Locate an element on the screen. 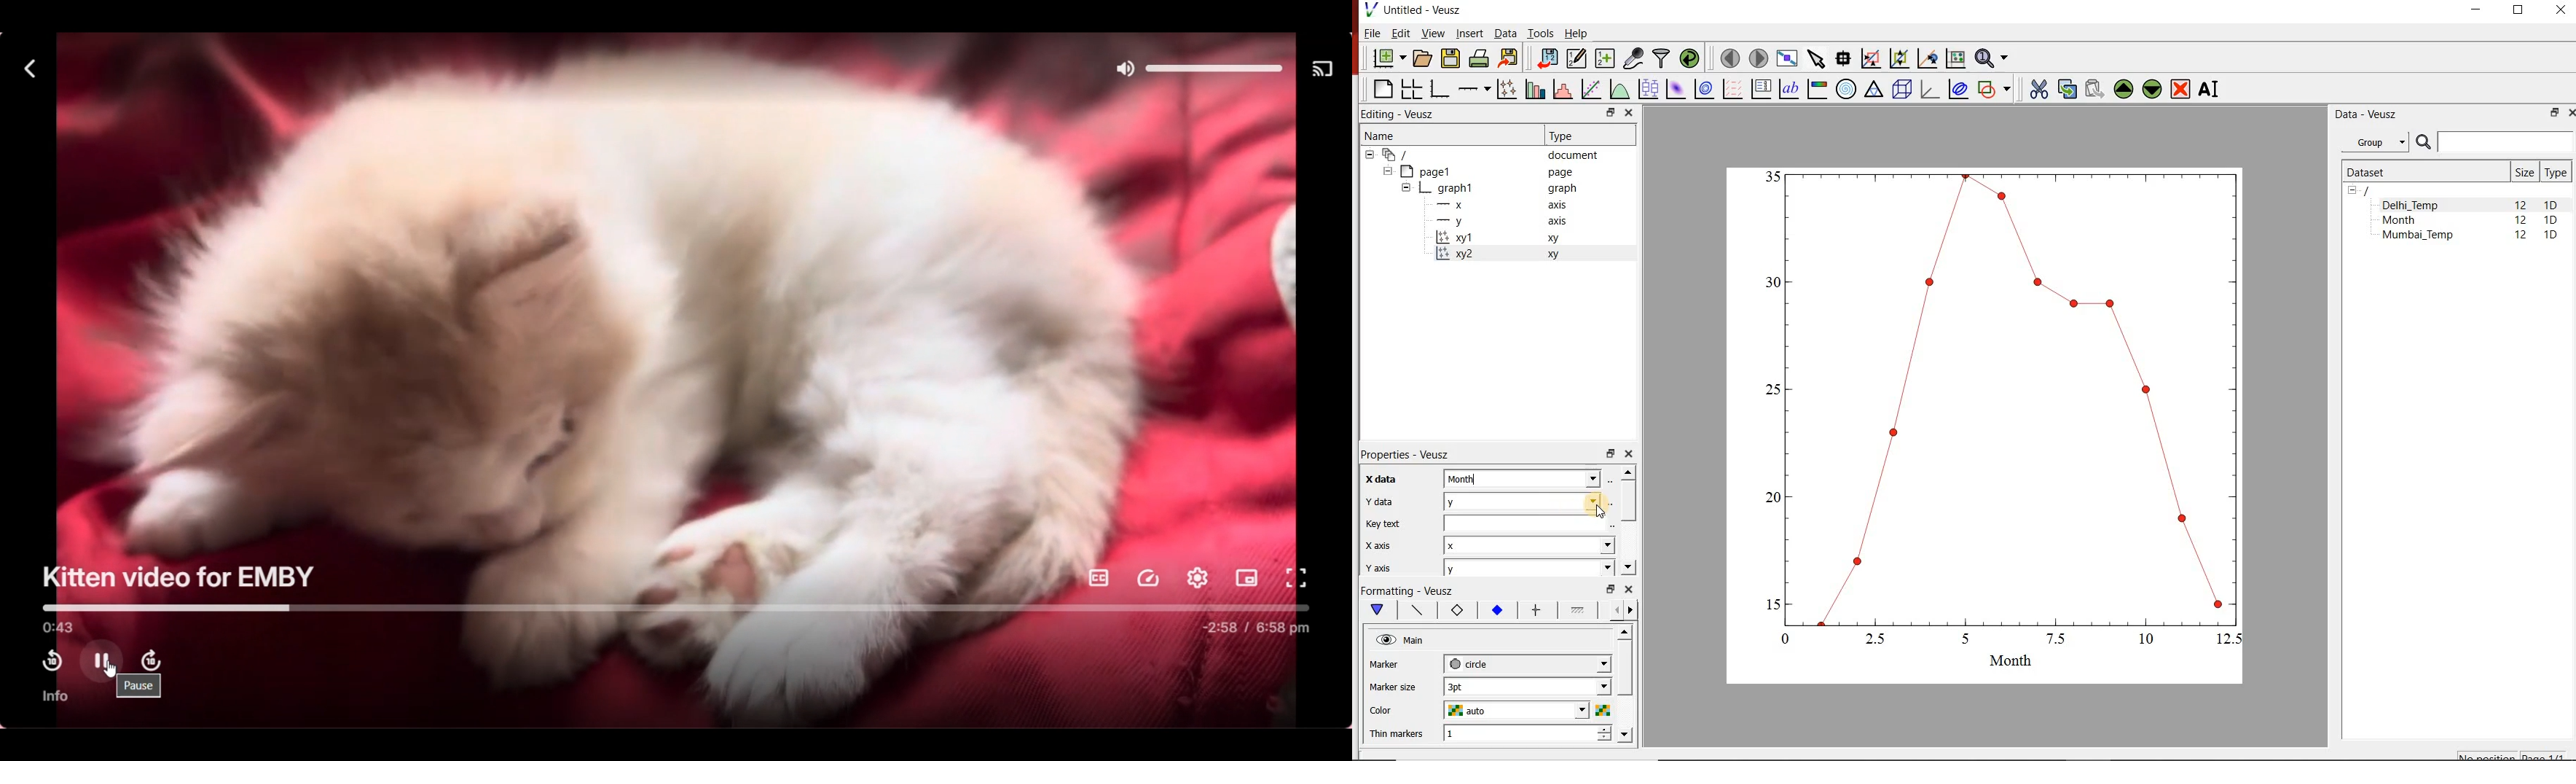  print the document is located at coordinates (1479, 59).